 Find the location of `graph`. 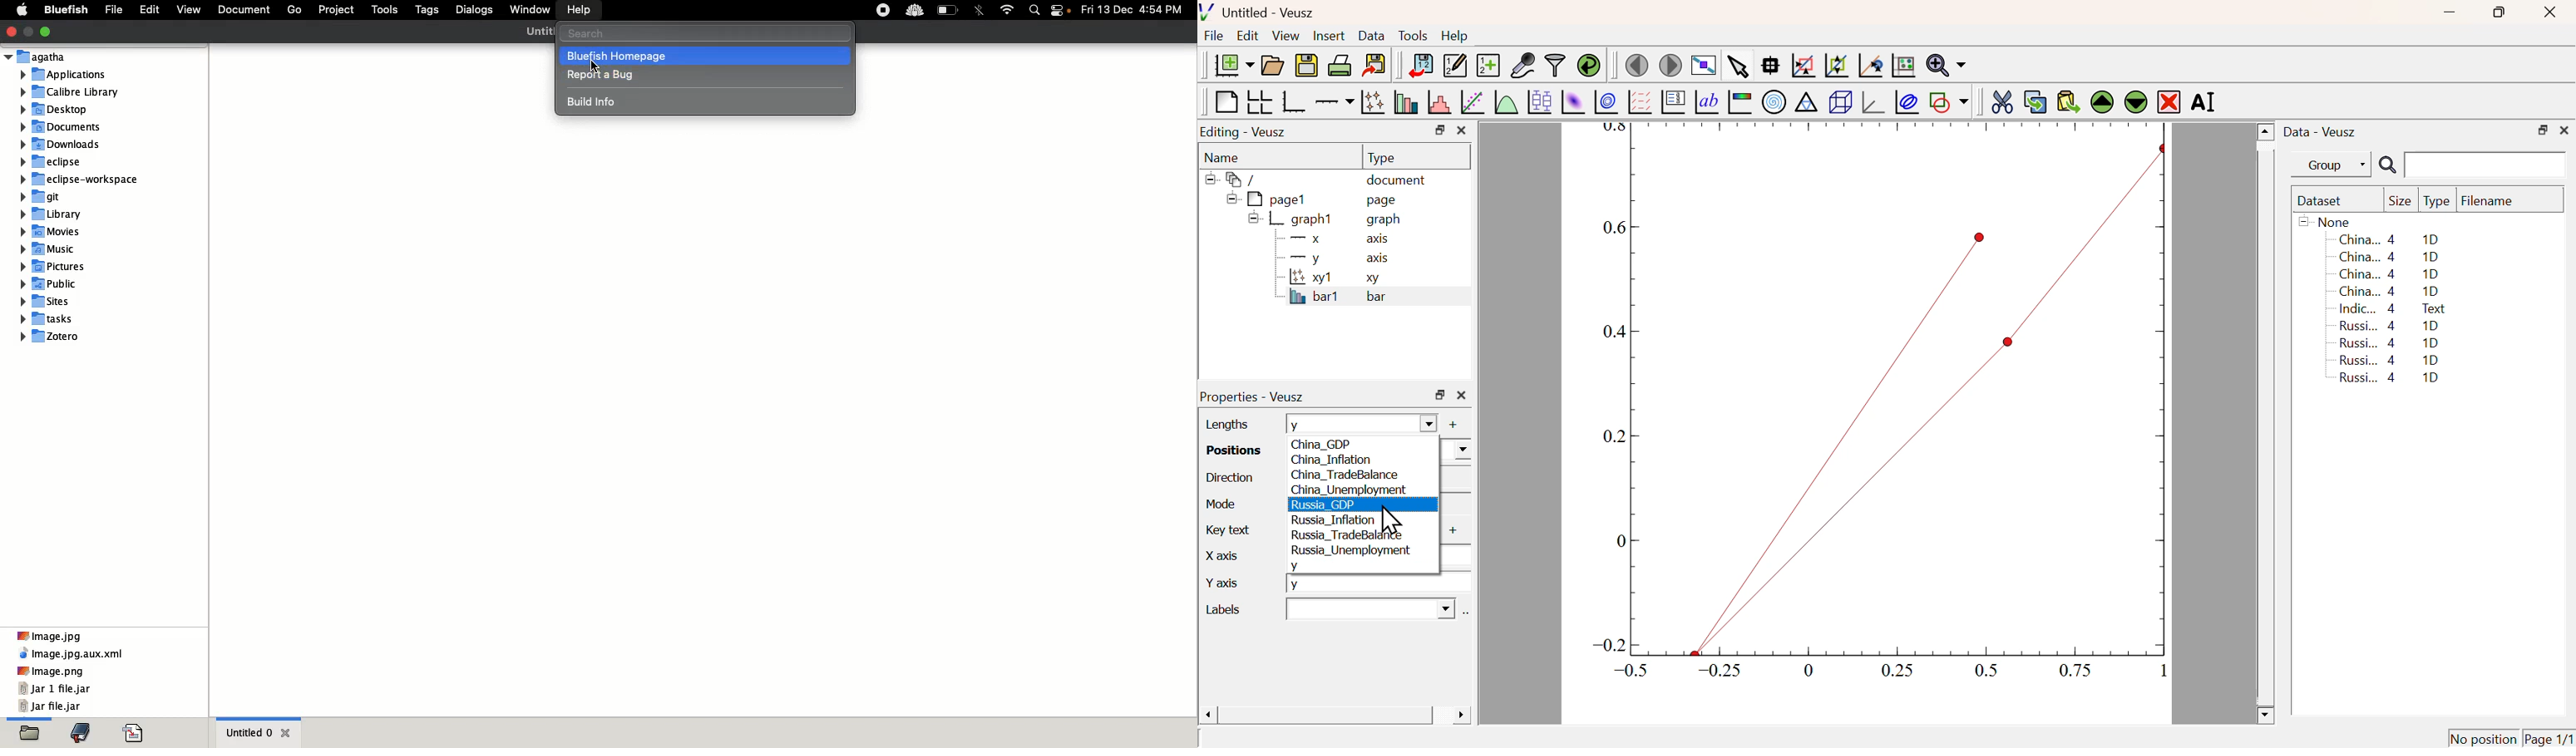

graph is located at coordinates (1386, 220).